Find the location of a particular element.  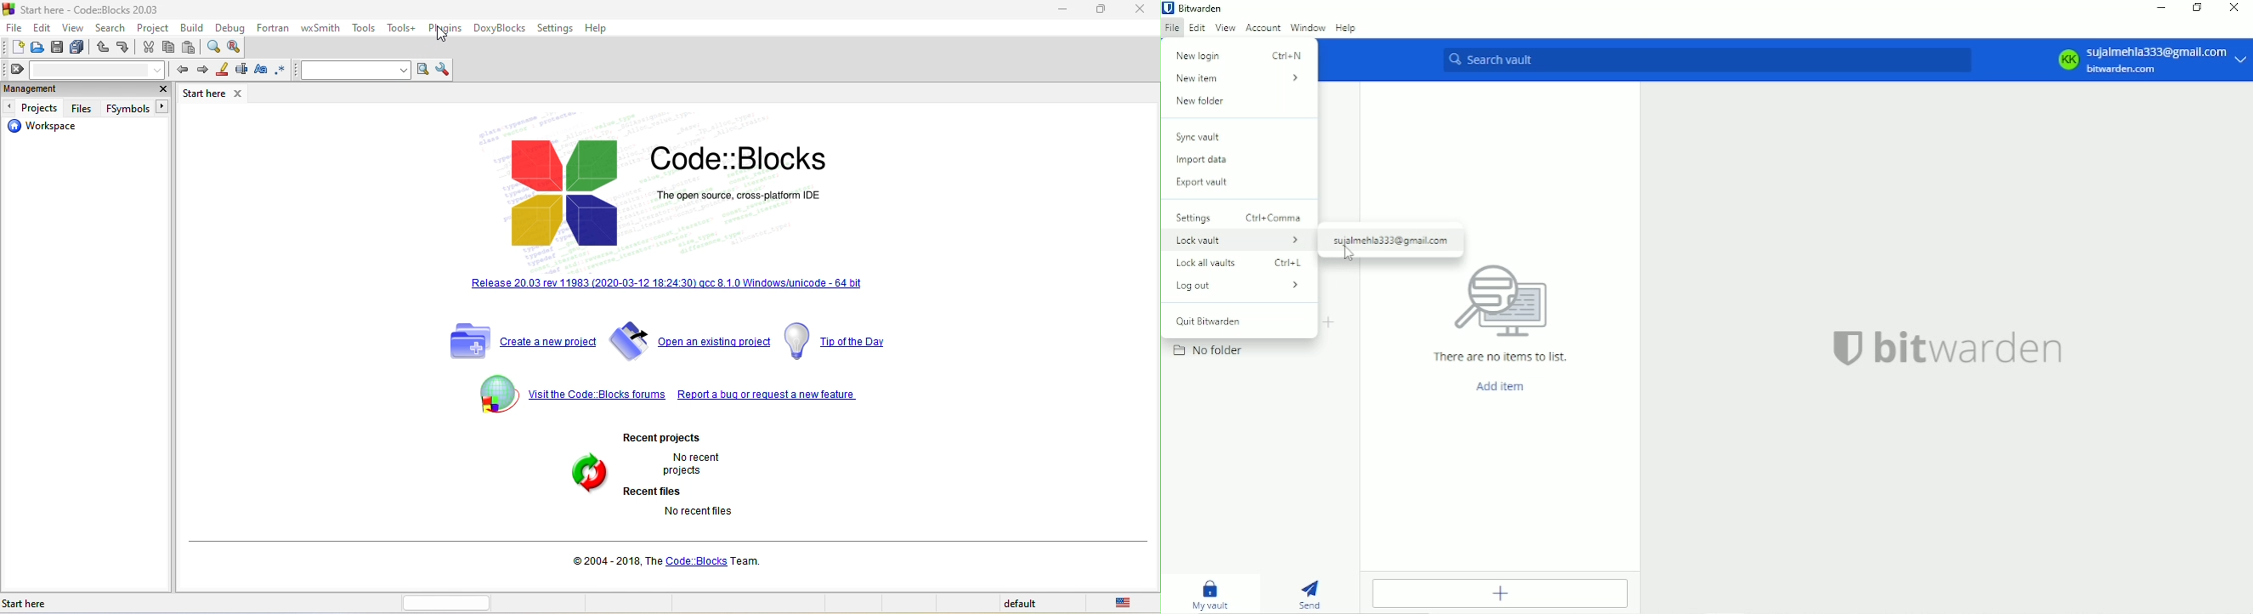

bitwarden is located at coordinates (1951, 353).